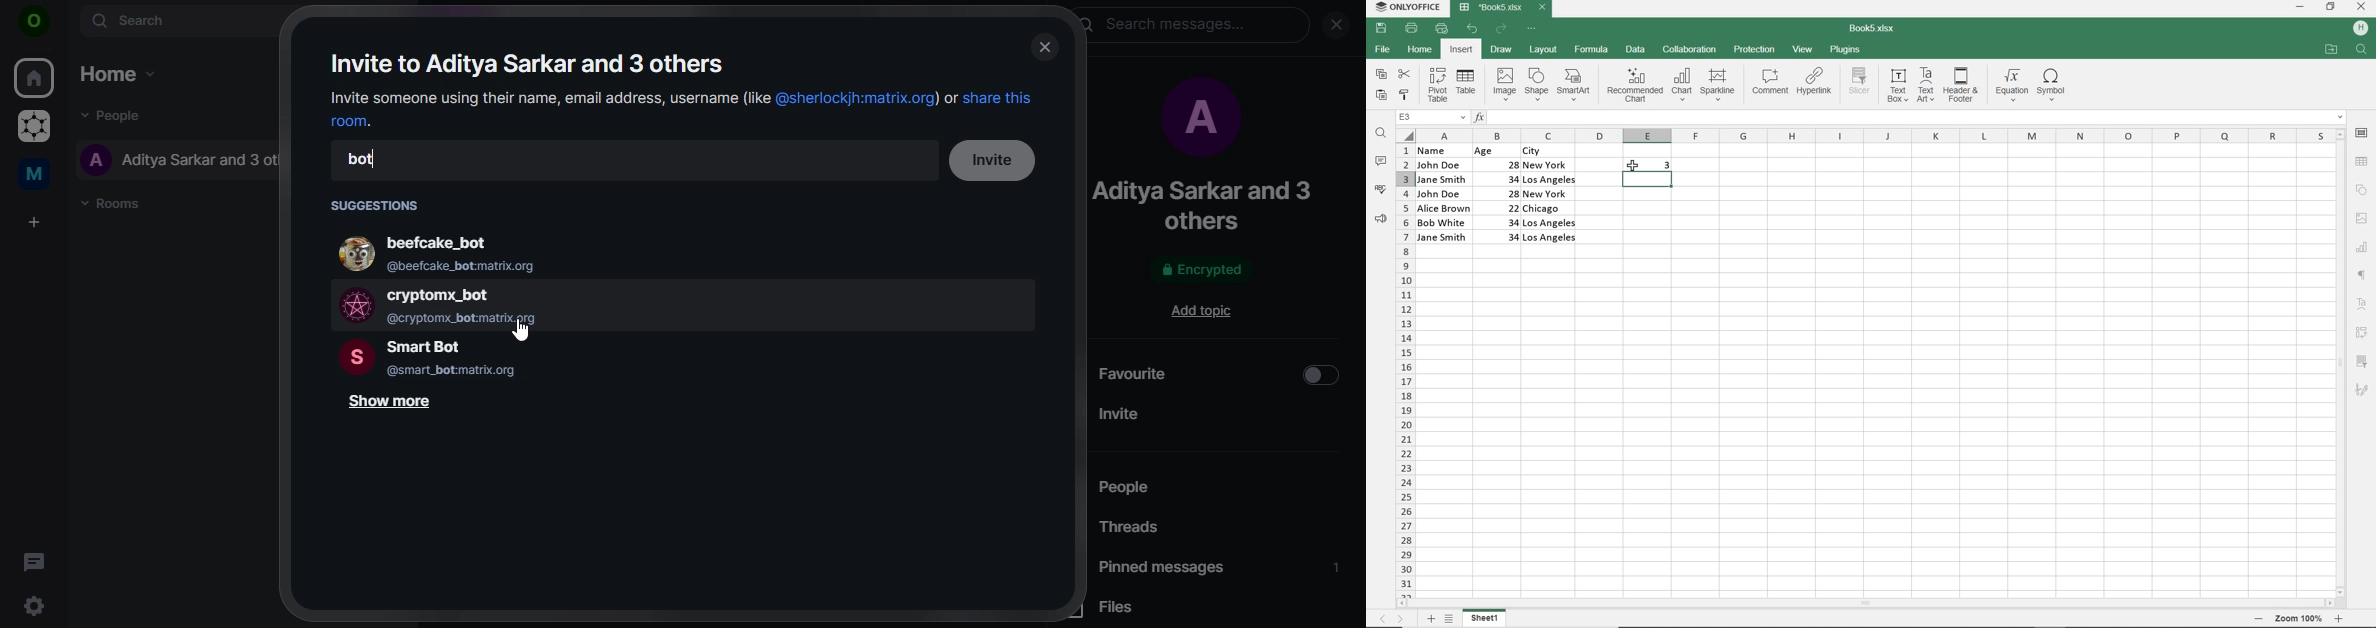  I want to click on PRINT, so click(1412, 29).